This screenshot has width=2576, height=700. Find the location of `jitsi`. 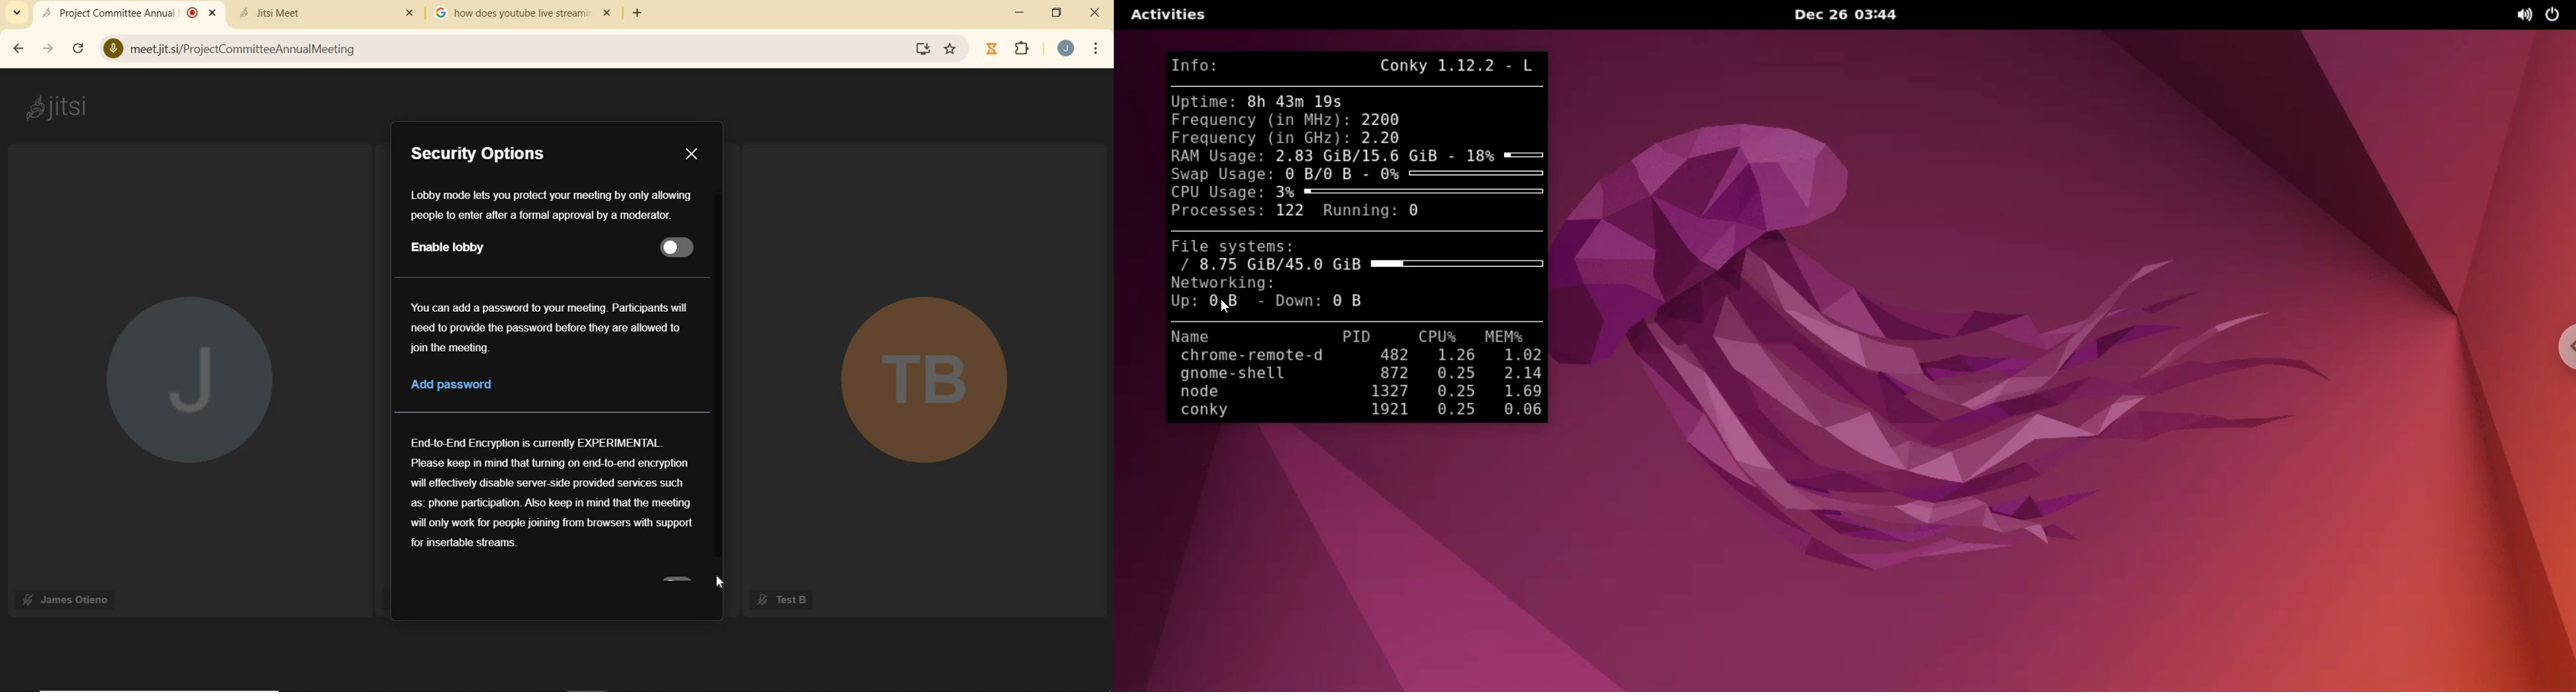

jitsi is located at coordinates (61, 108).